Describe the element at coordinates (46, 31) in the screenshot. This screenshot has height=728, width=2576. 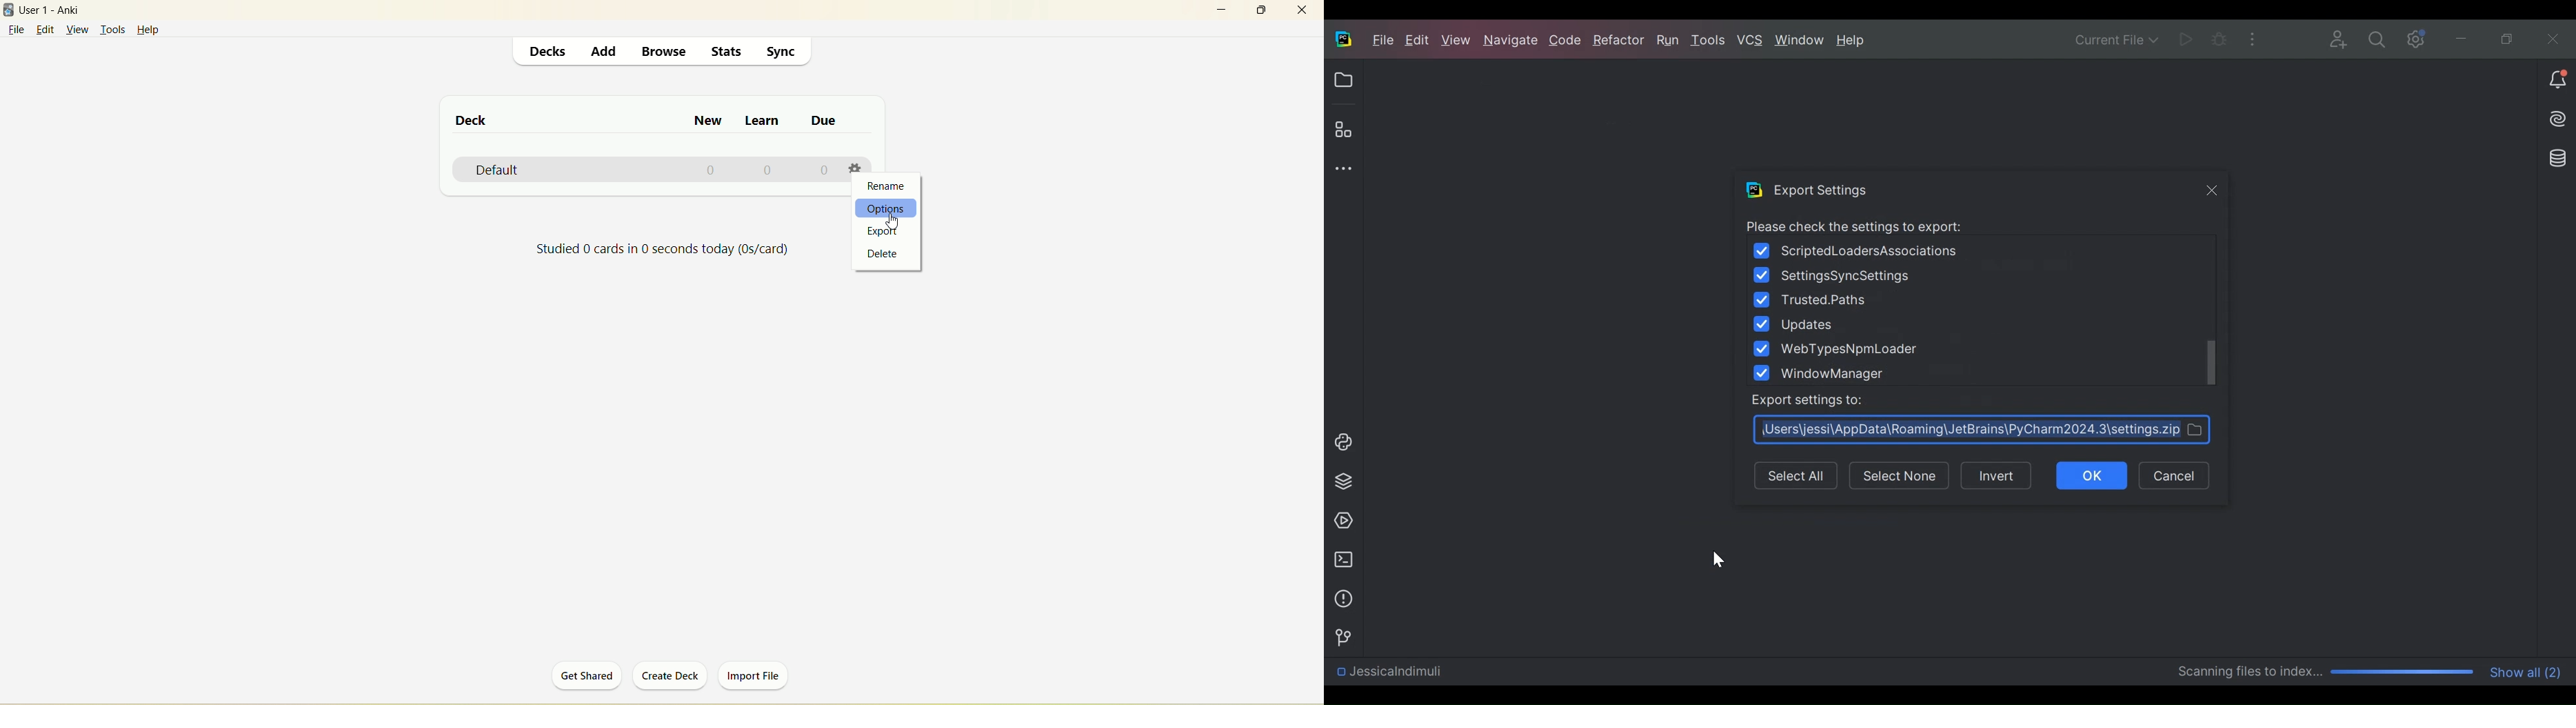
I see `edit` at that location.